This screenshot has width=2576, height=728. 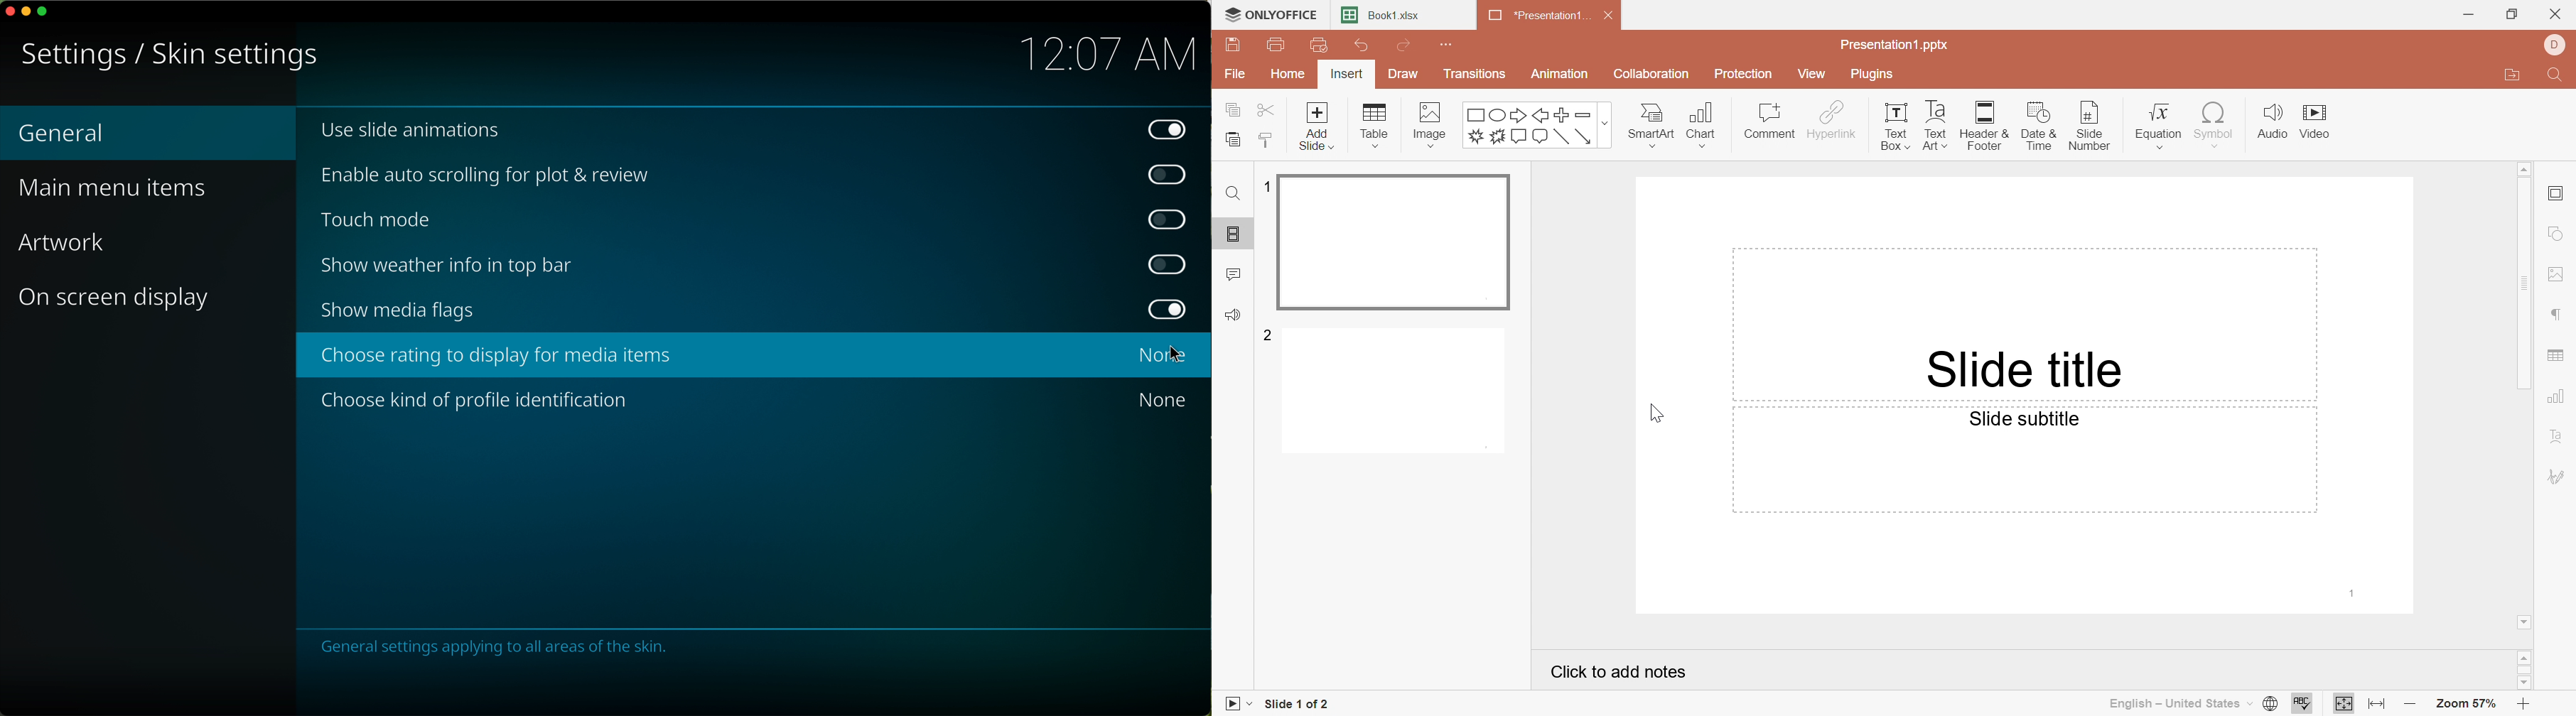 What do you see at coordinates (2469, 15) in the screenshot?
I see `Minimize` at bounding box center [2469, 15].